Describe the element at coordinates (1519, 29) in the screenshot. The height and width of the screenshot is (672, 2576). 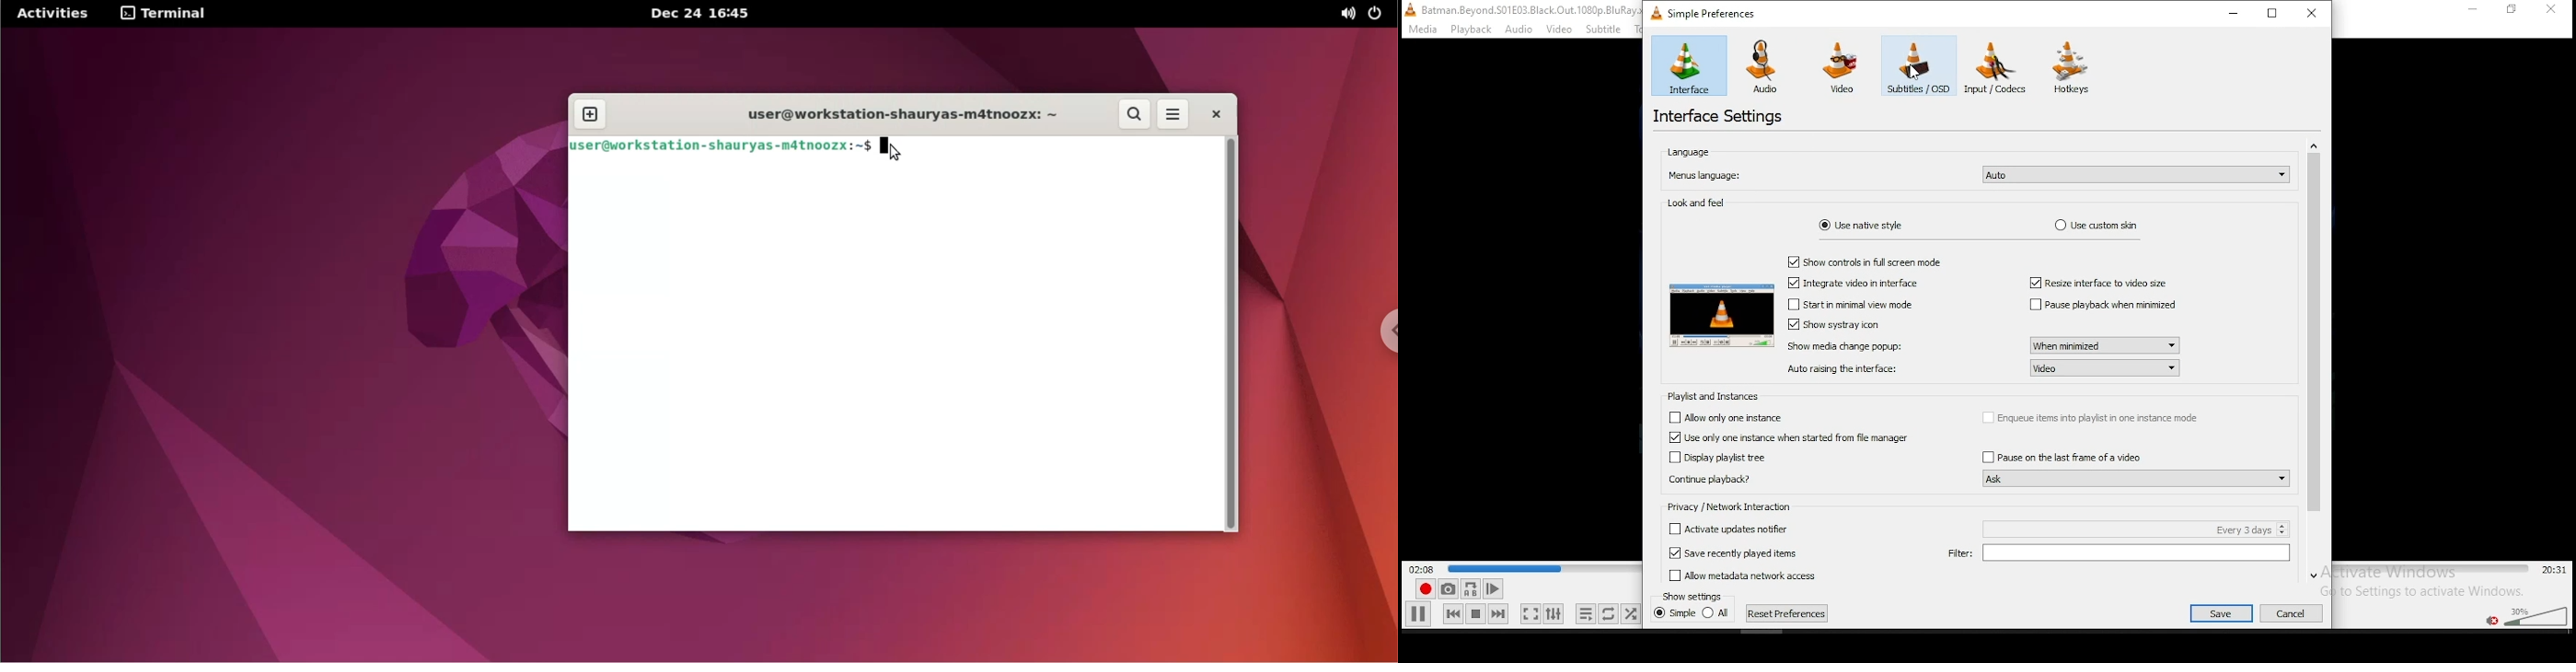
I see `` at that location.